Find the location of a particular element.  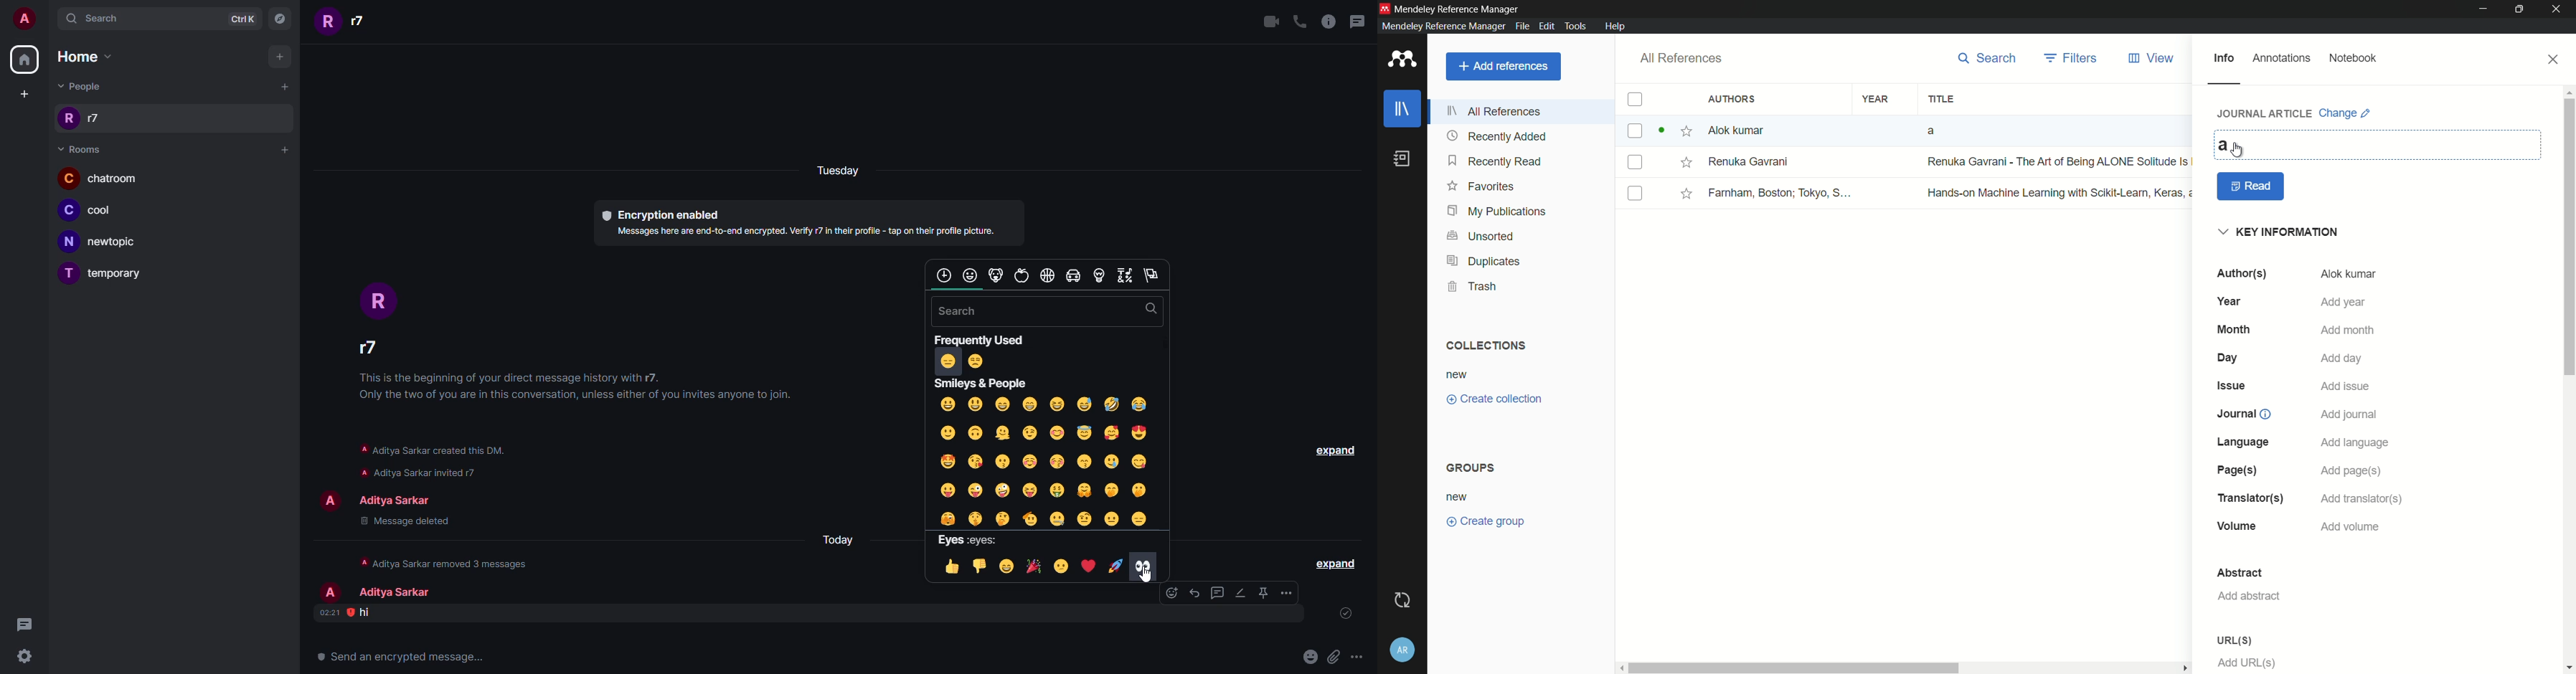

add year is located at coordinates (2343, 302).